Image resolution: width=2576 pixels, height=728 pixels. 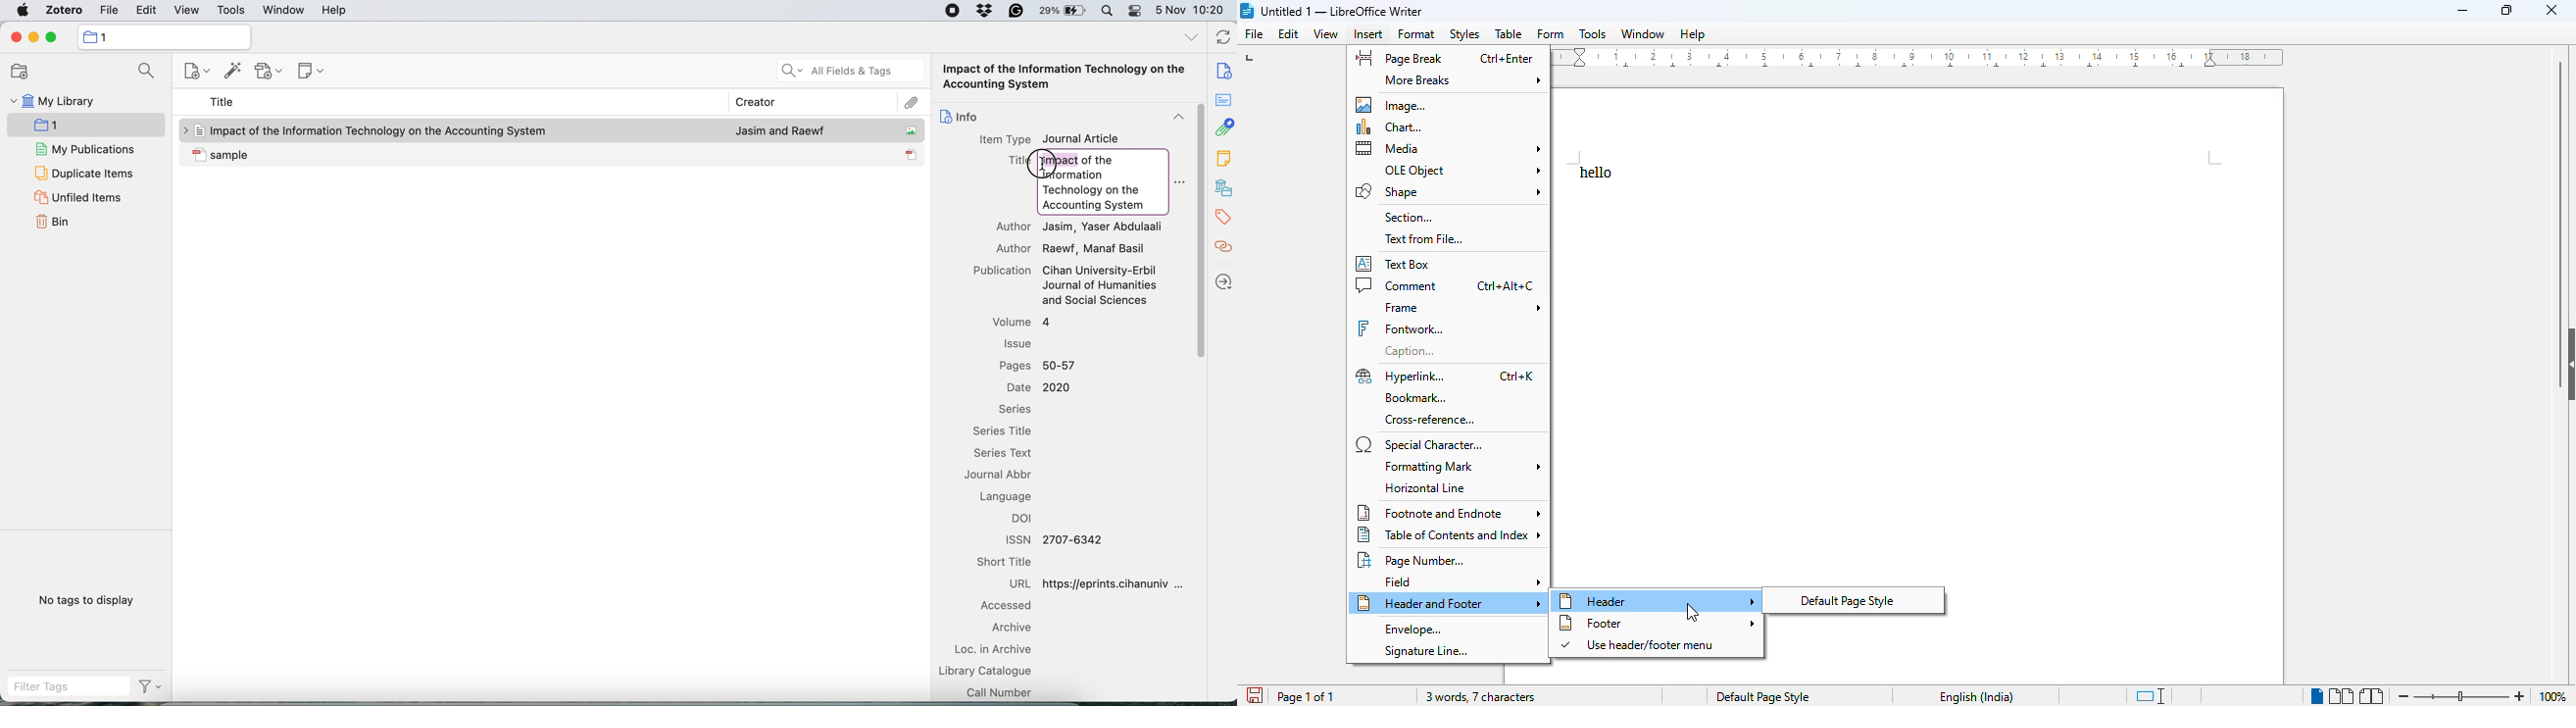 What do you see at coordinates (1178, 117) in the screenshot?
I see `collapse` at bounding box center [1178, 117].